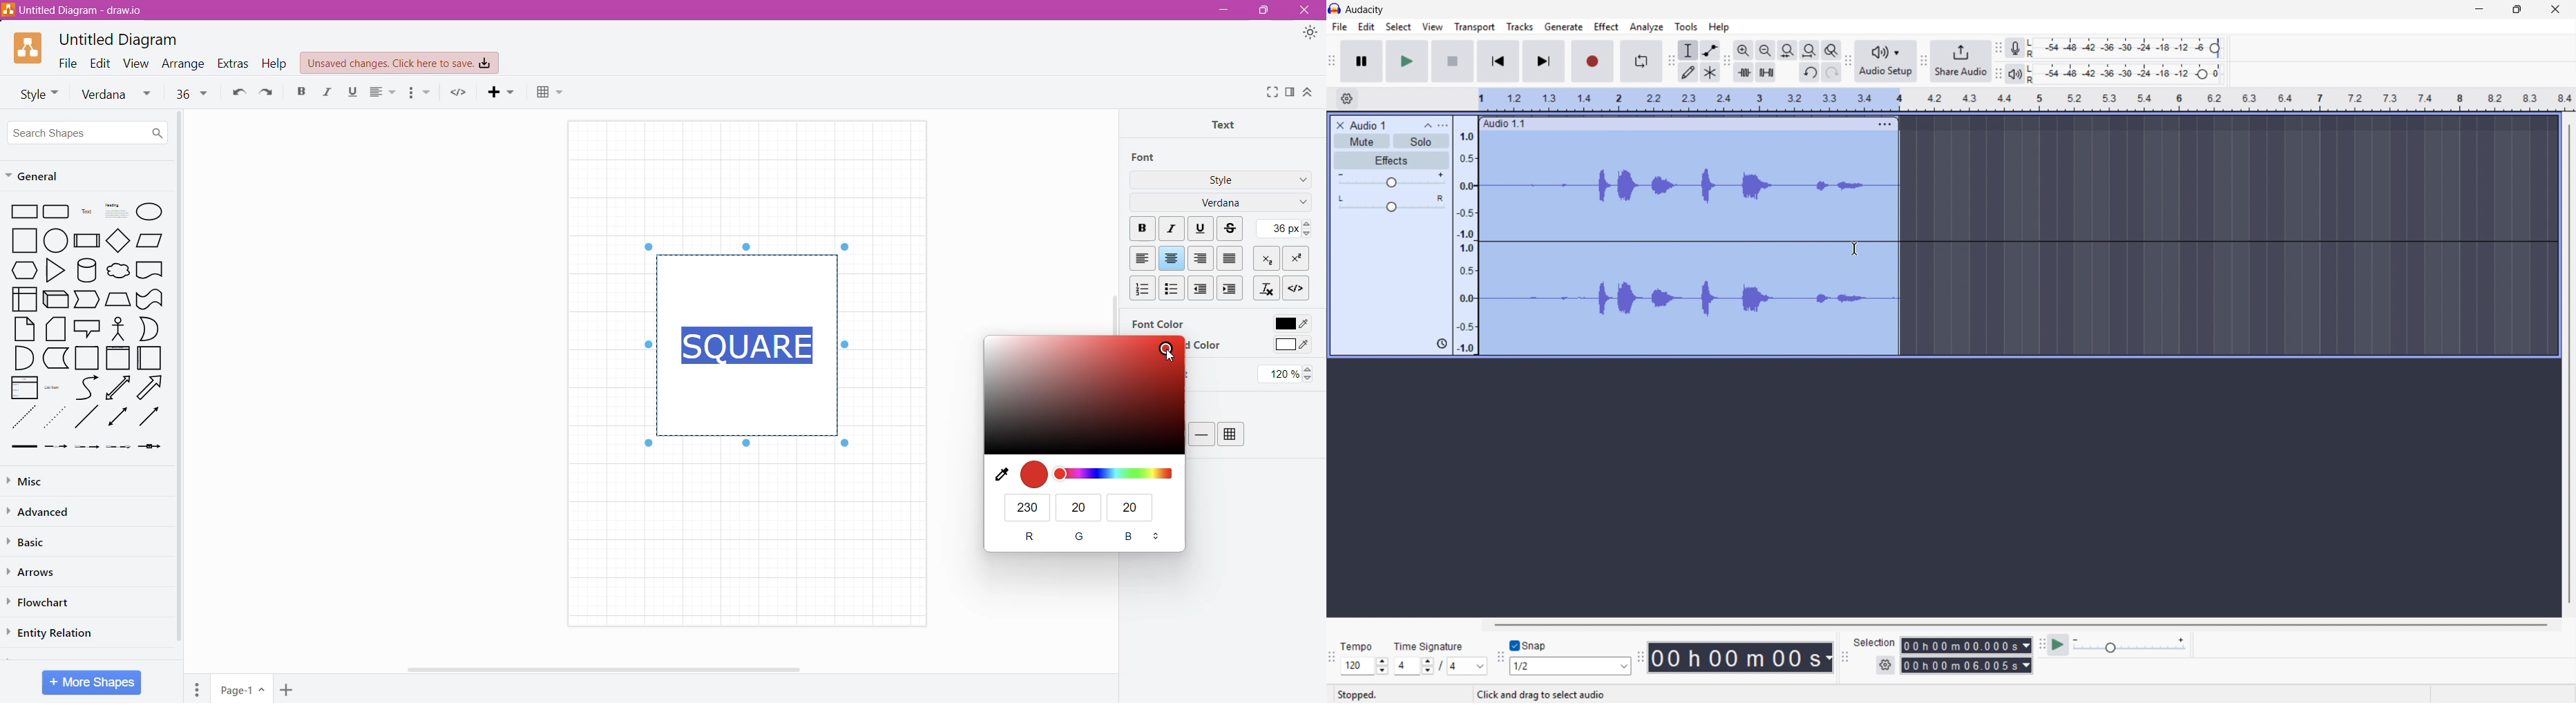  What do you see at coordinates (149, 446) in the screenshot?
I see `Arrow with a Box` at bounding box center [149, 446].